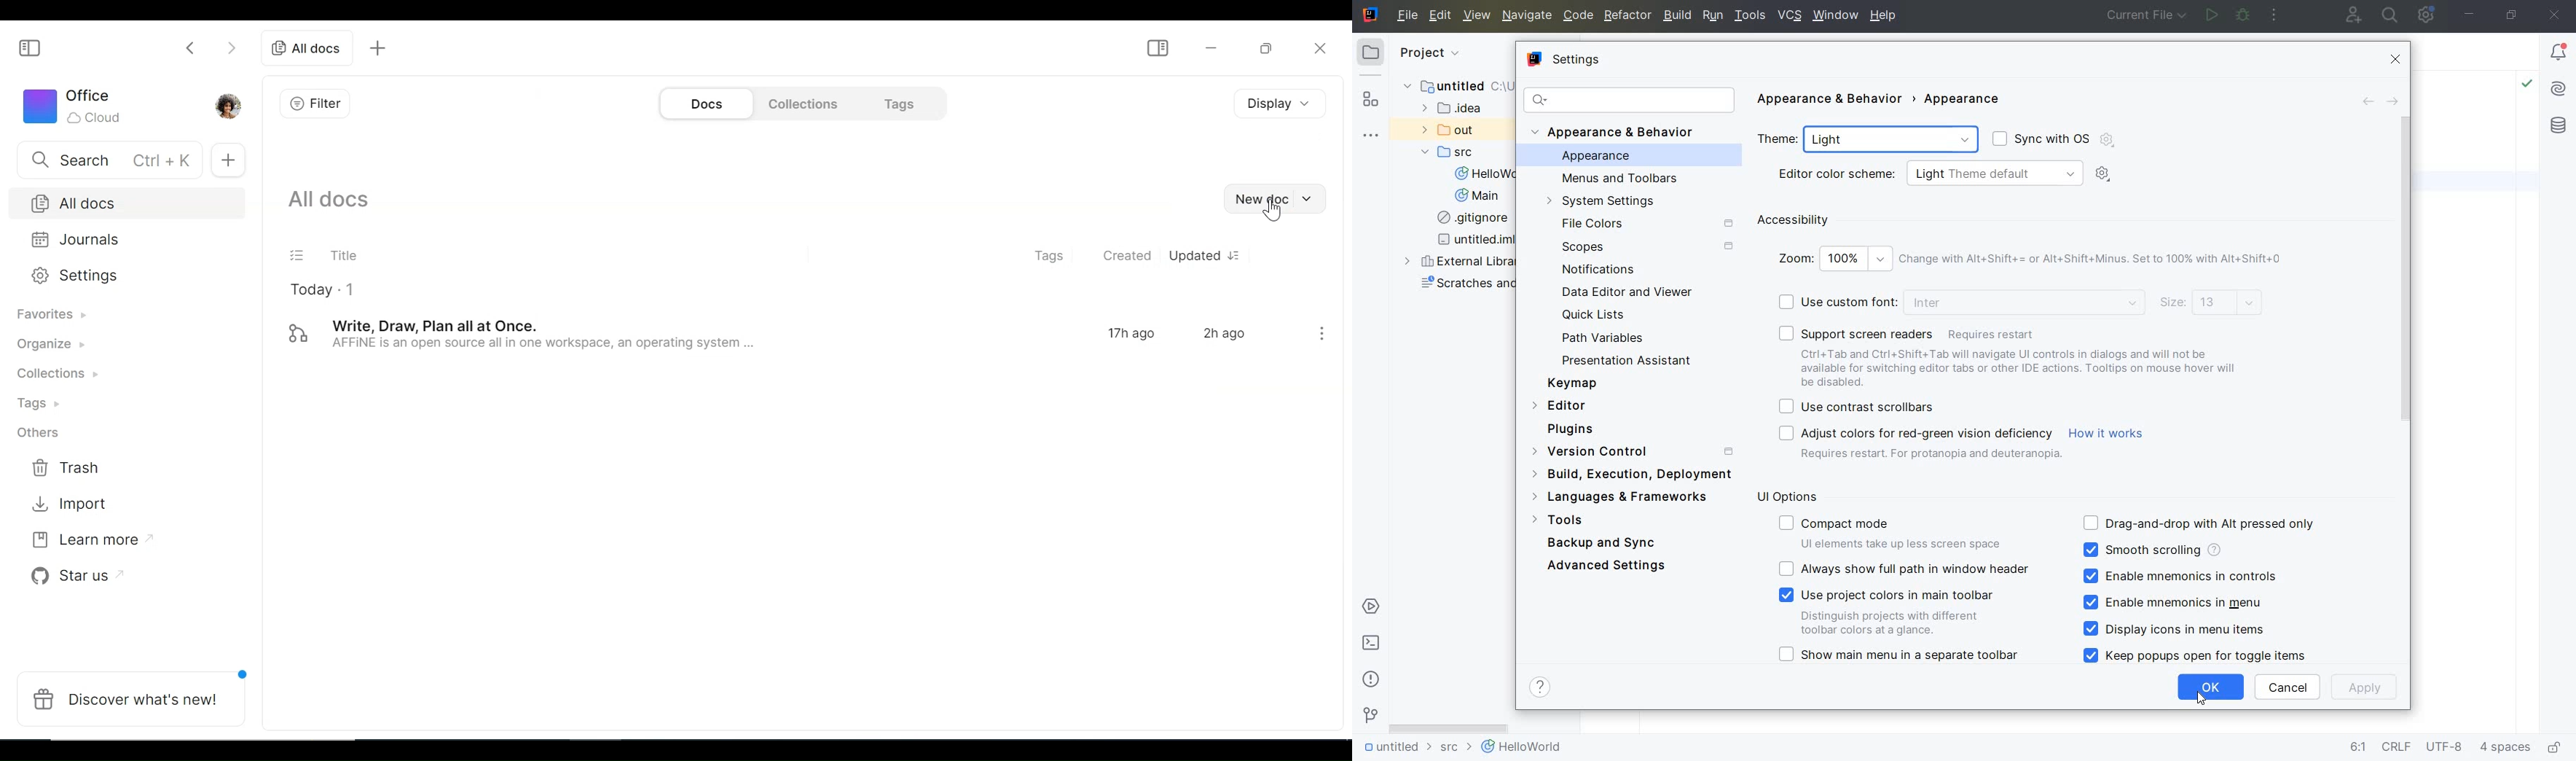 The width and height of the screenshot is (2576, 784). Describe the element at coordinates (1372, 645) in the screenshot. I see `TERMINAL` at that location.